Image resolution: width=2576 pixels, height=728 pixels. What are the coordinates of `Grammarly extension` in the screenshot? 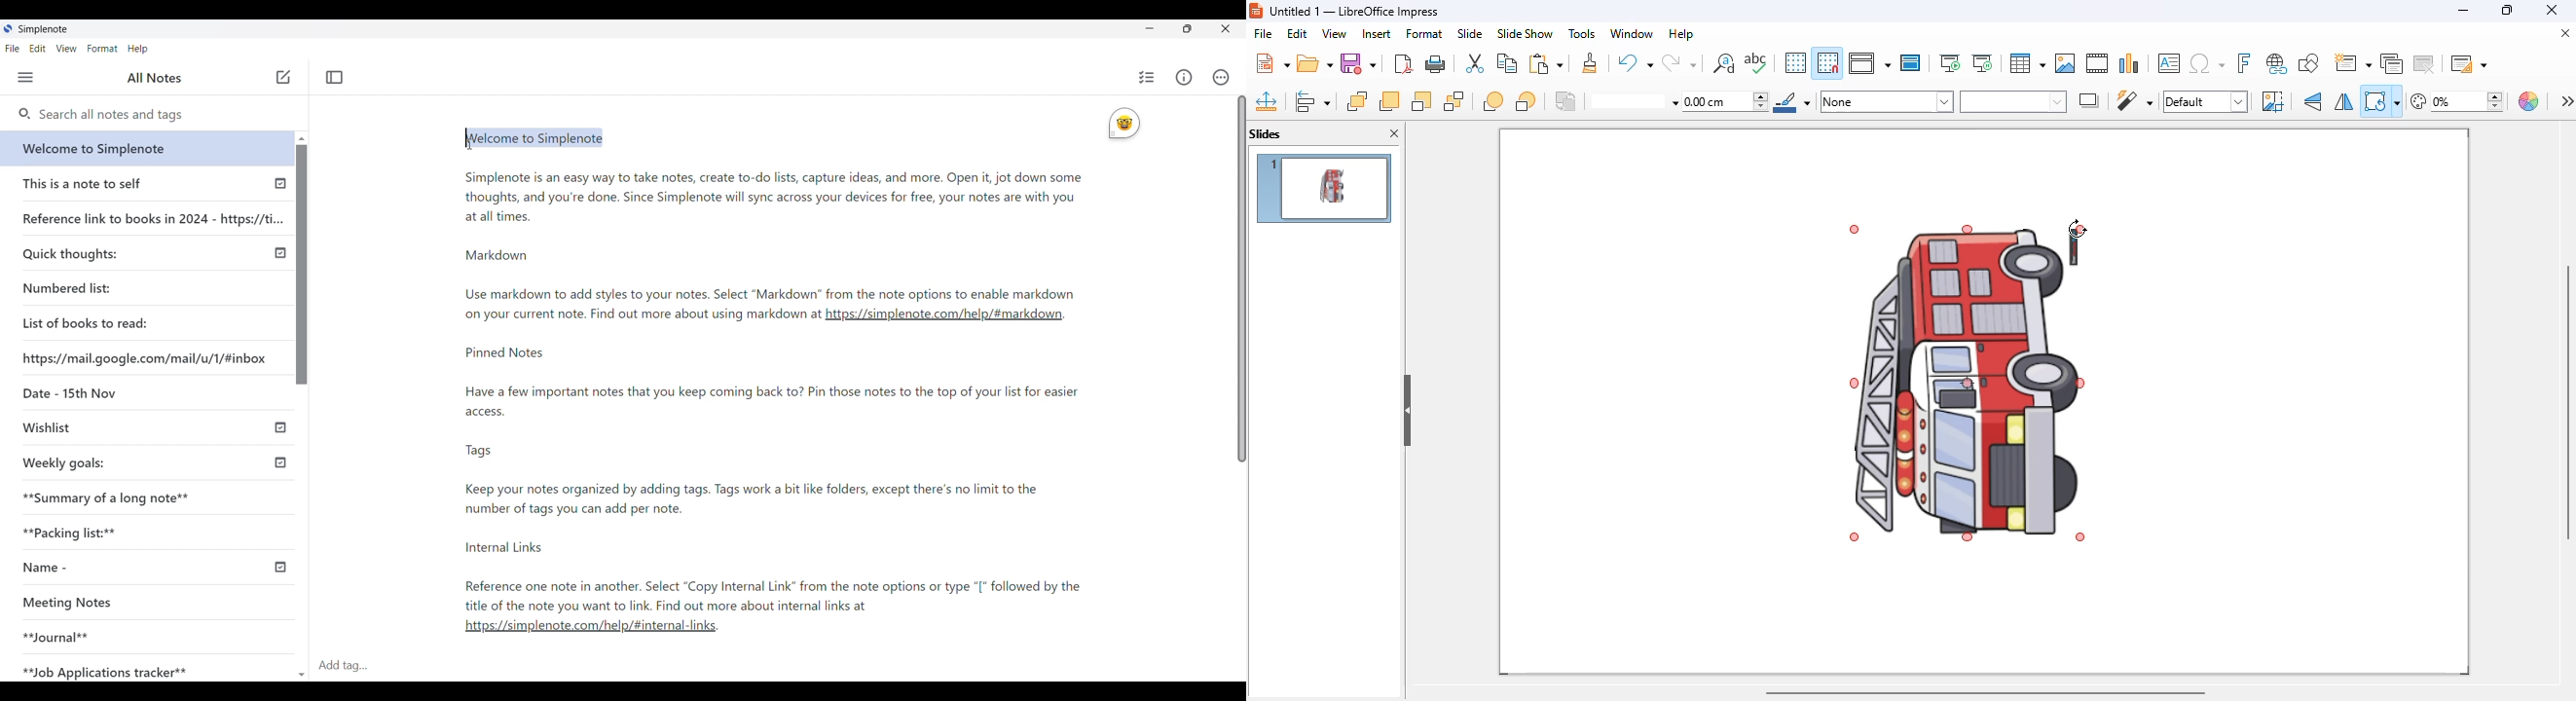 It's located at (1123, 123).